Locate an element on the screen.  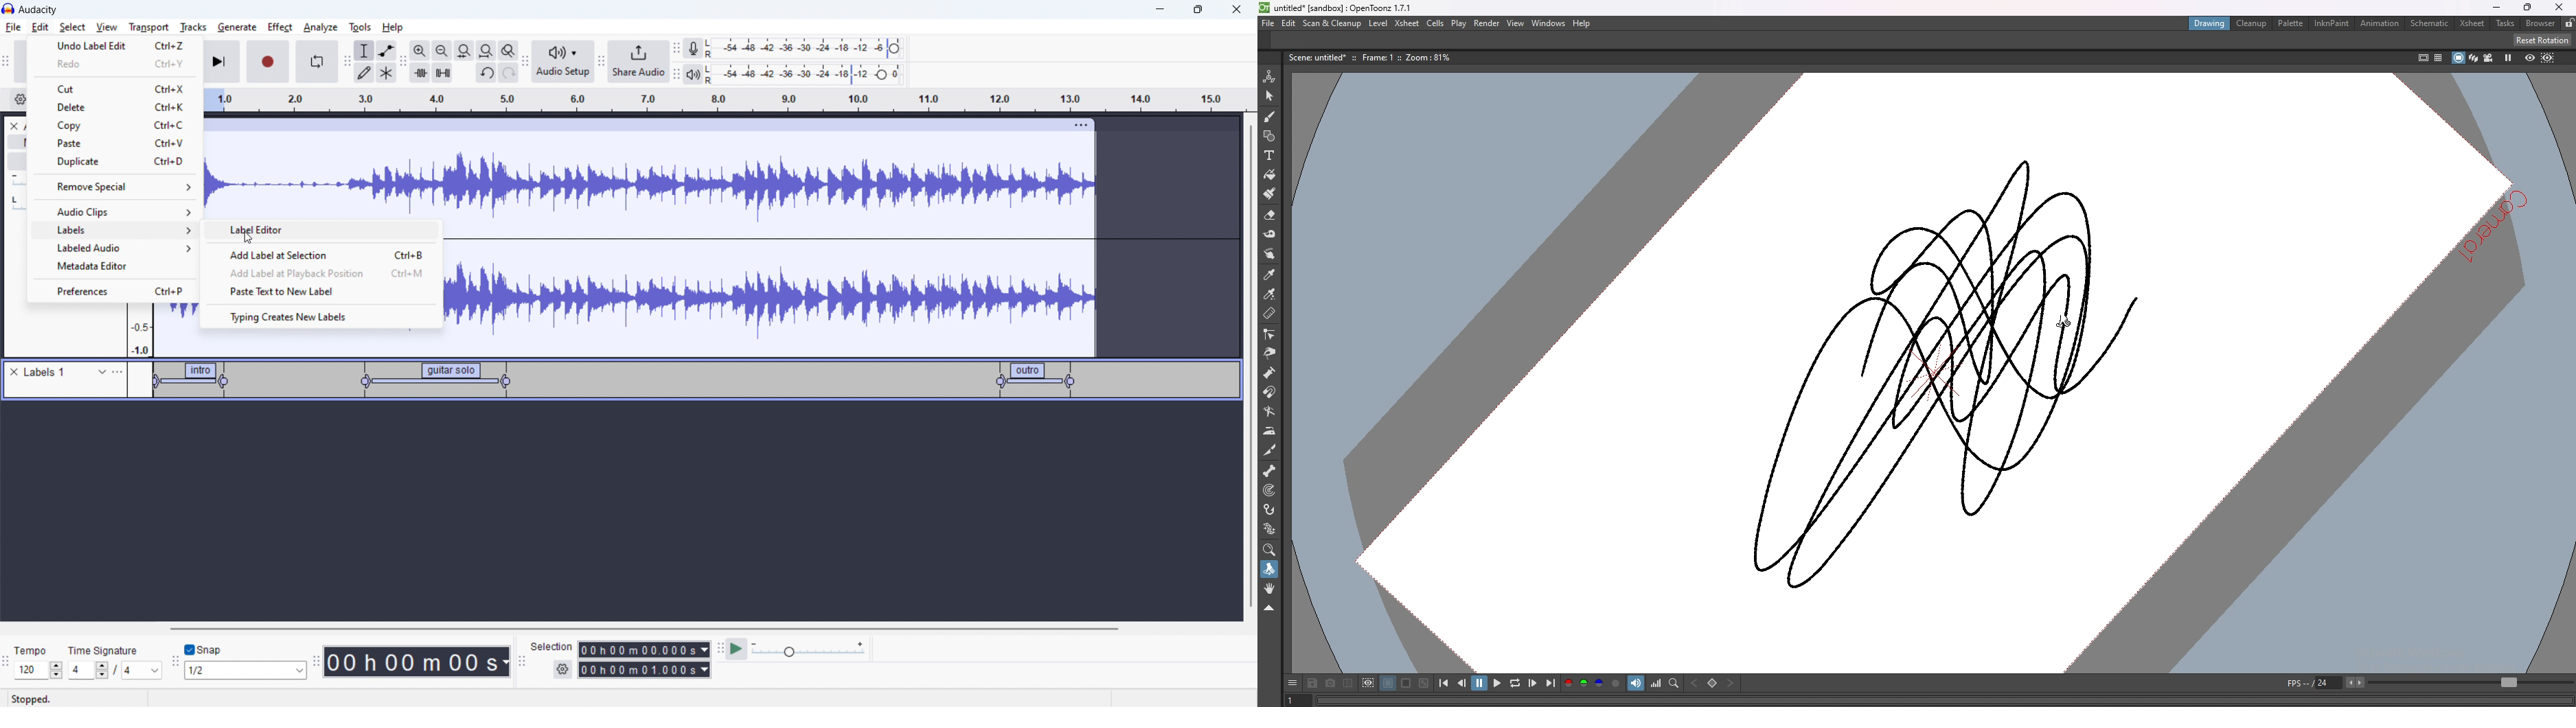
animate tool is located at coordinates (1269, 77).